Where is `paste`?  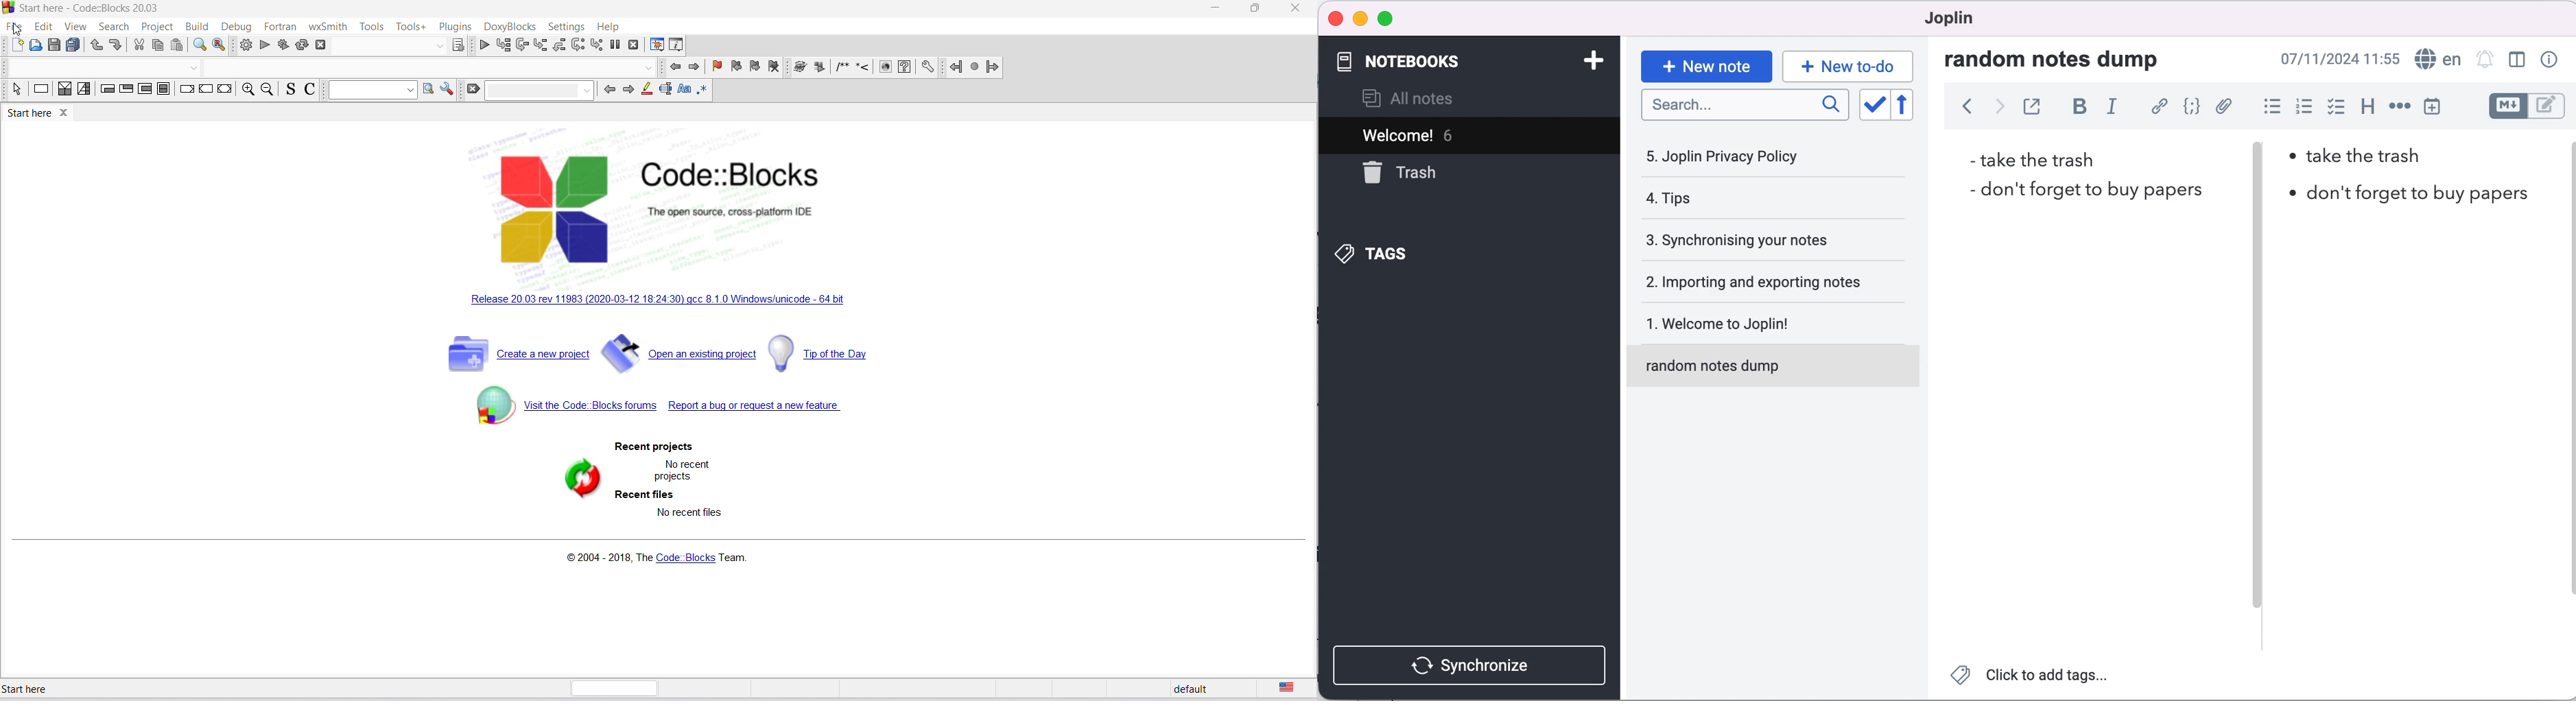
paste is located at coordinates (178, 47).